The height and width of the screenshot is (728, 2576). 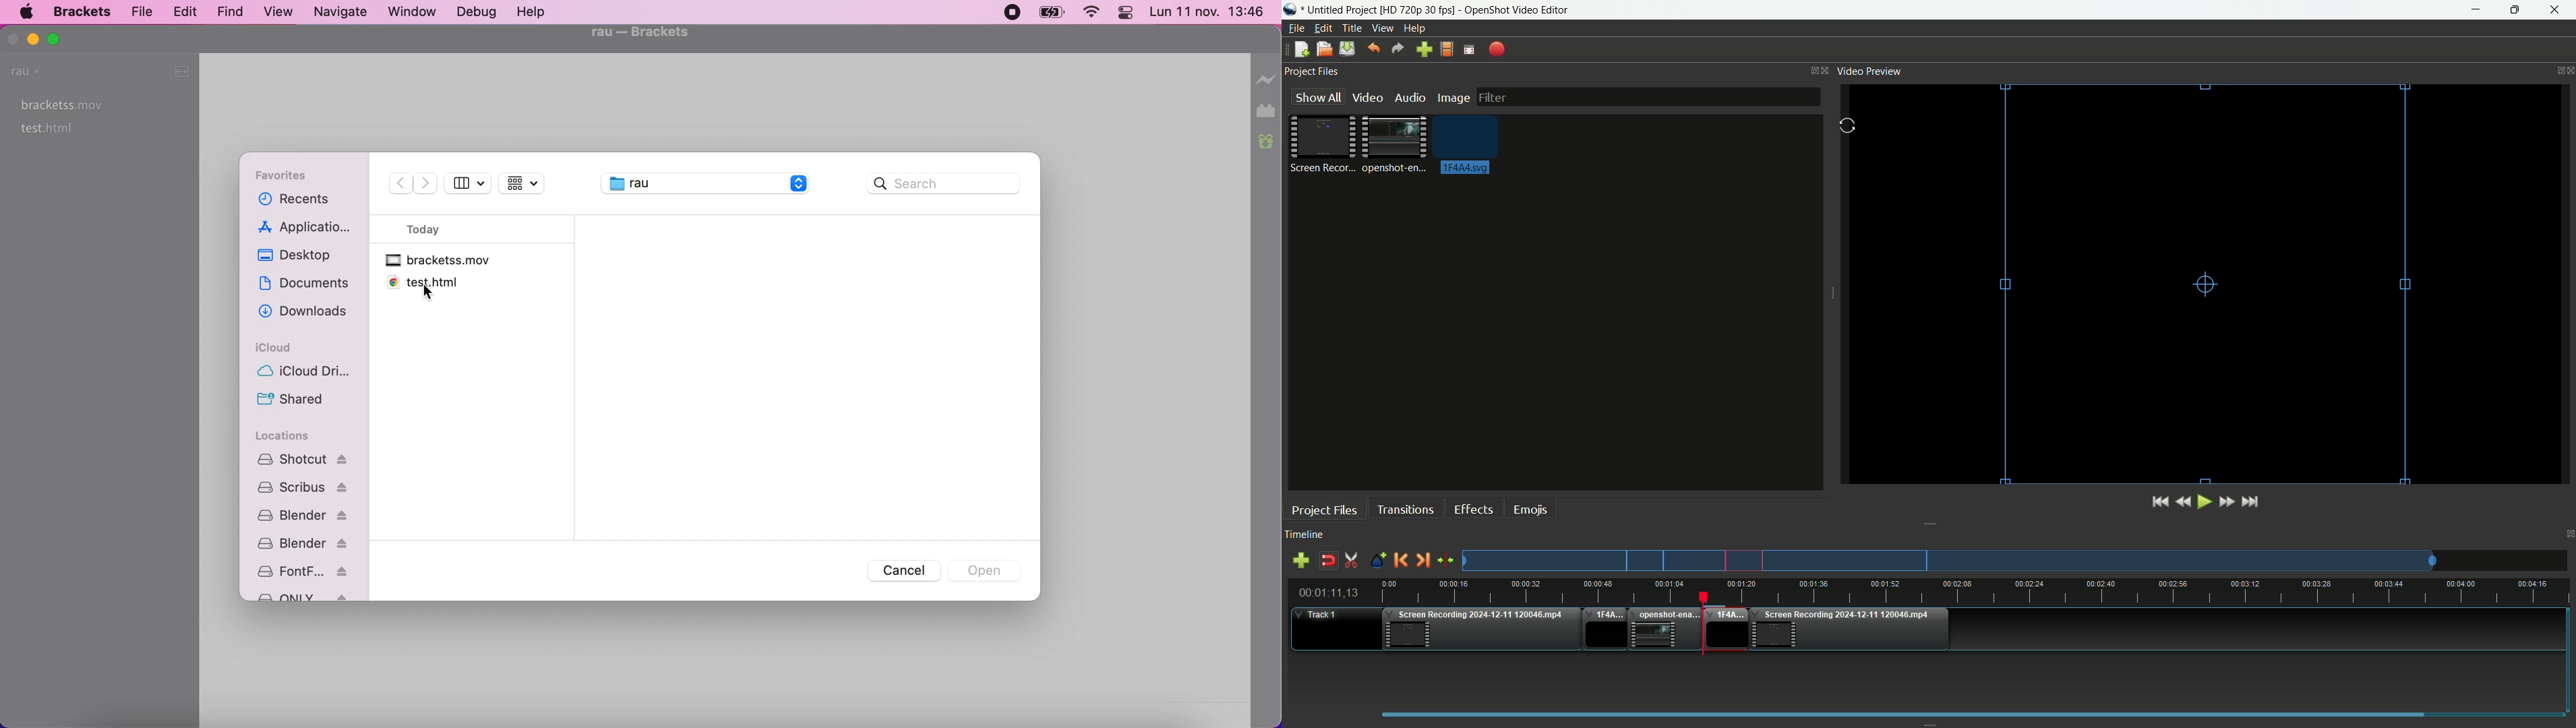 What do you see at coordinates (2515, 10) in the screenshot?
I see `maximize` at bounding box center [2515, 10].